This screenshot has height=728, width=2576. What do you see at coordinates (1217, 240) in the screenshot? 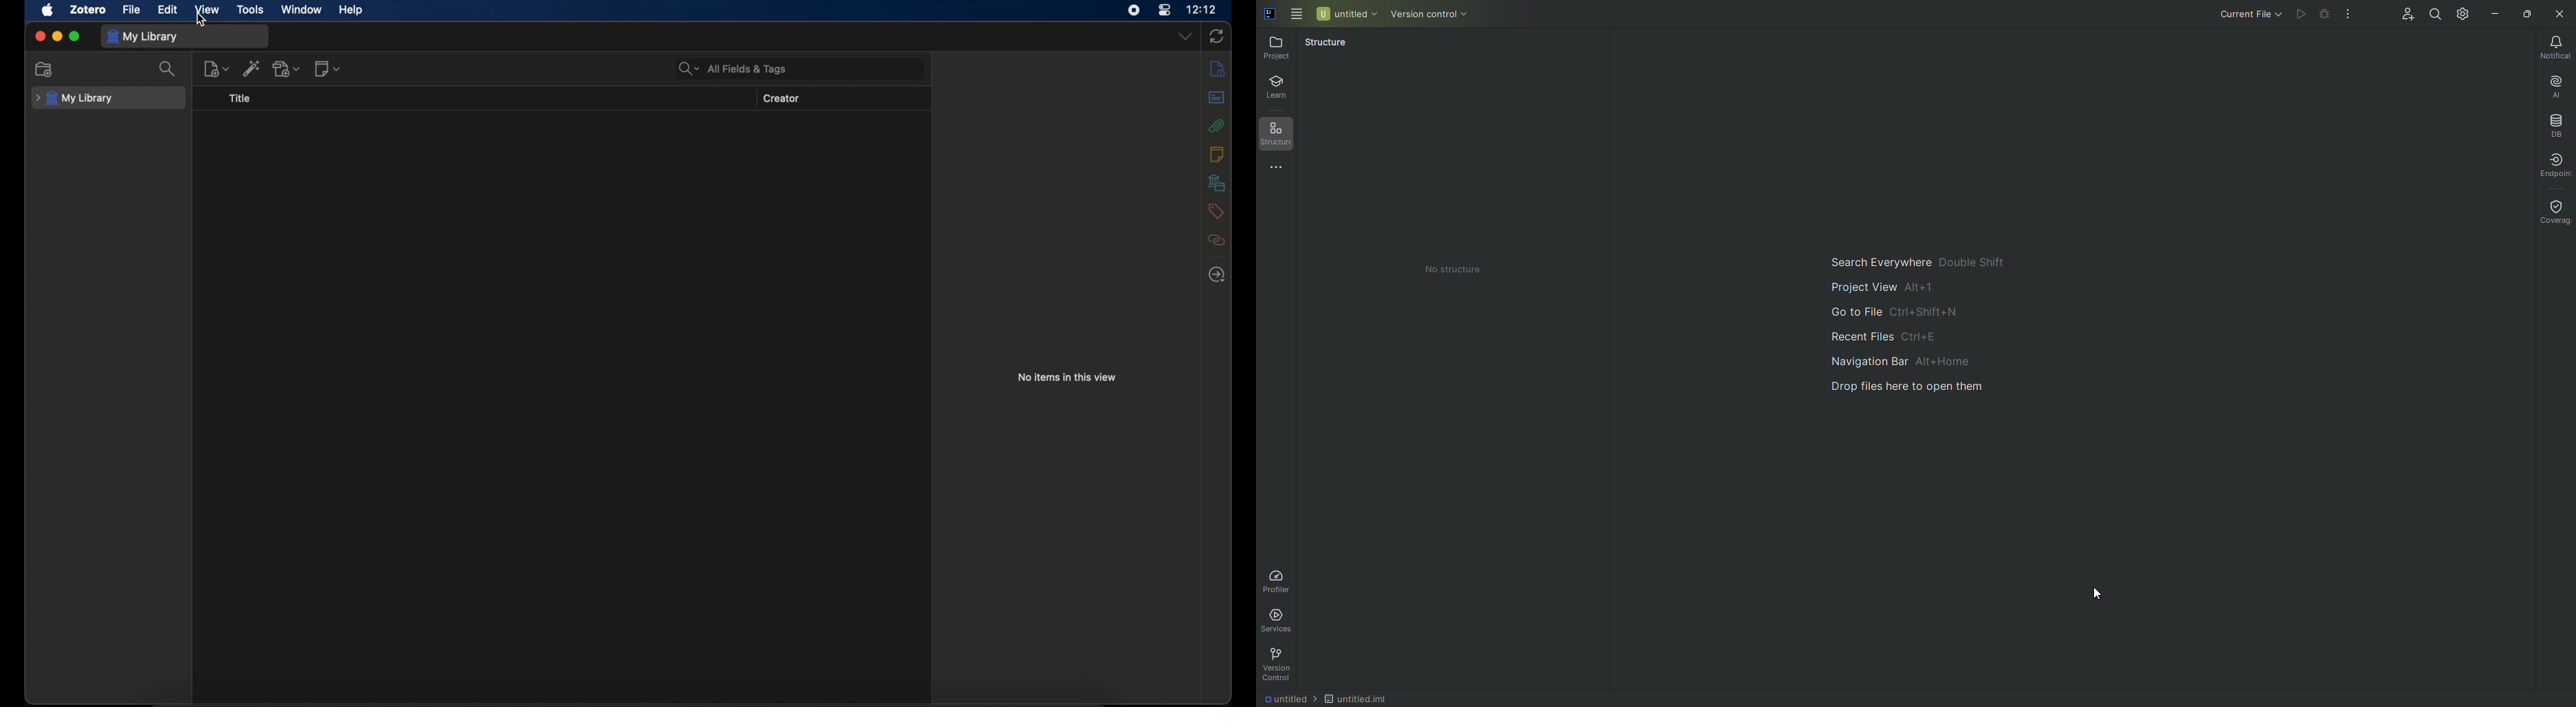
I see `related` at bounding box center [1217, 240].